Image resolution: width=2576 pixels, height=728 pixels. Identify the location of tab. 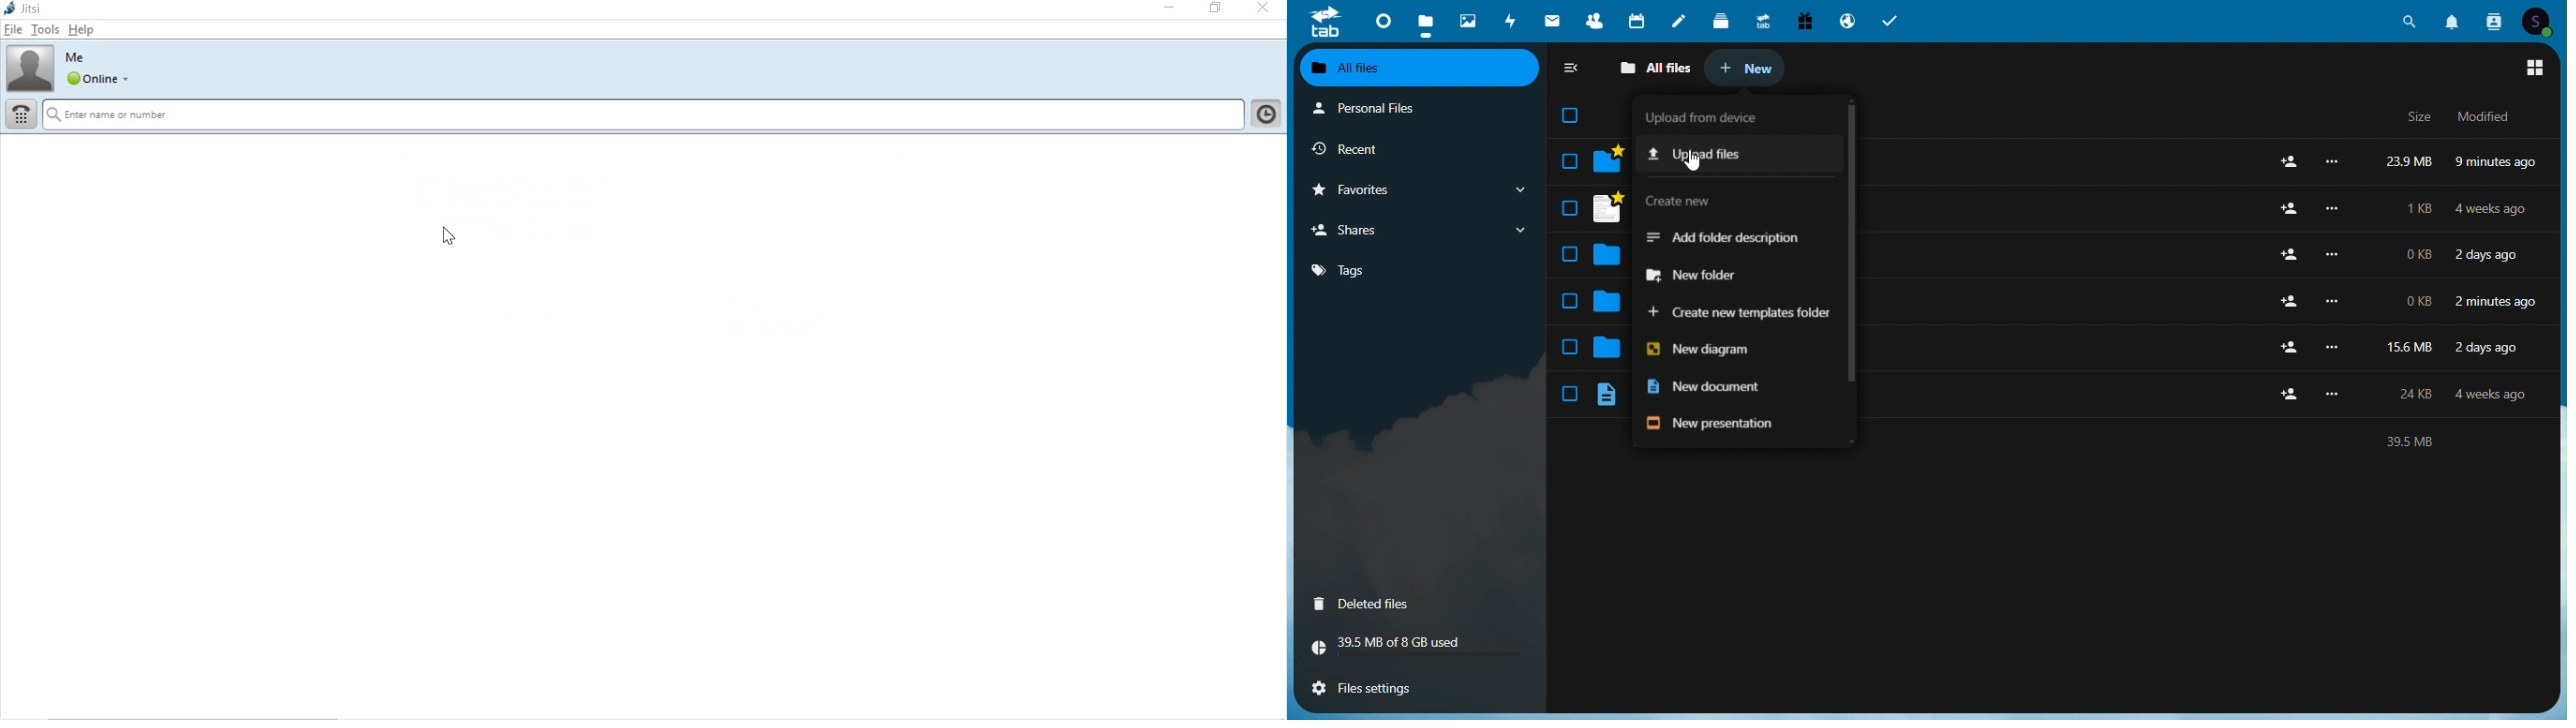
(1326, 21).